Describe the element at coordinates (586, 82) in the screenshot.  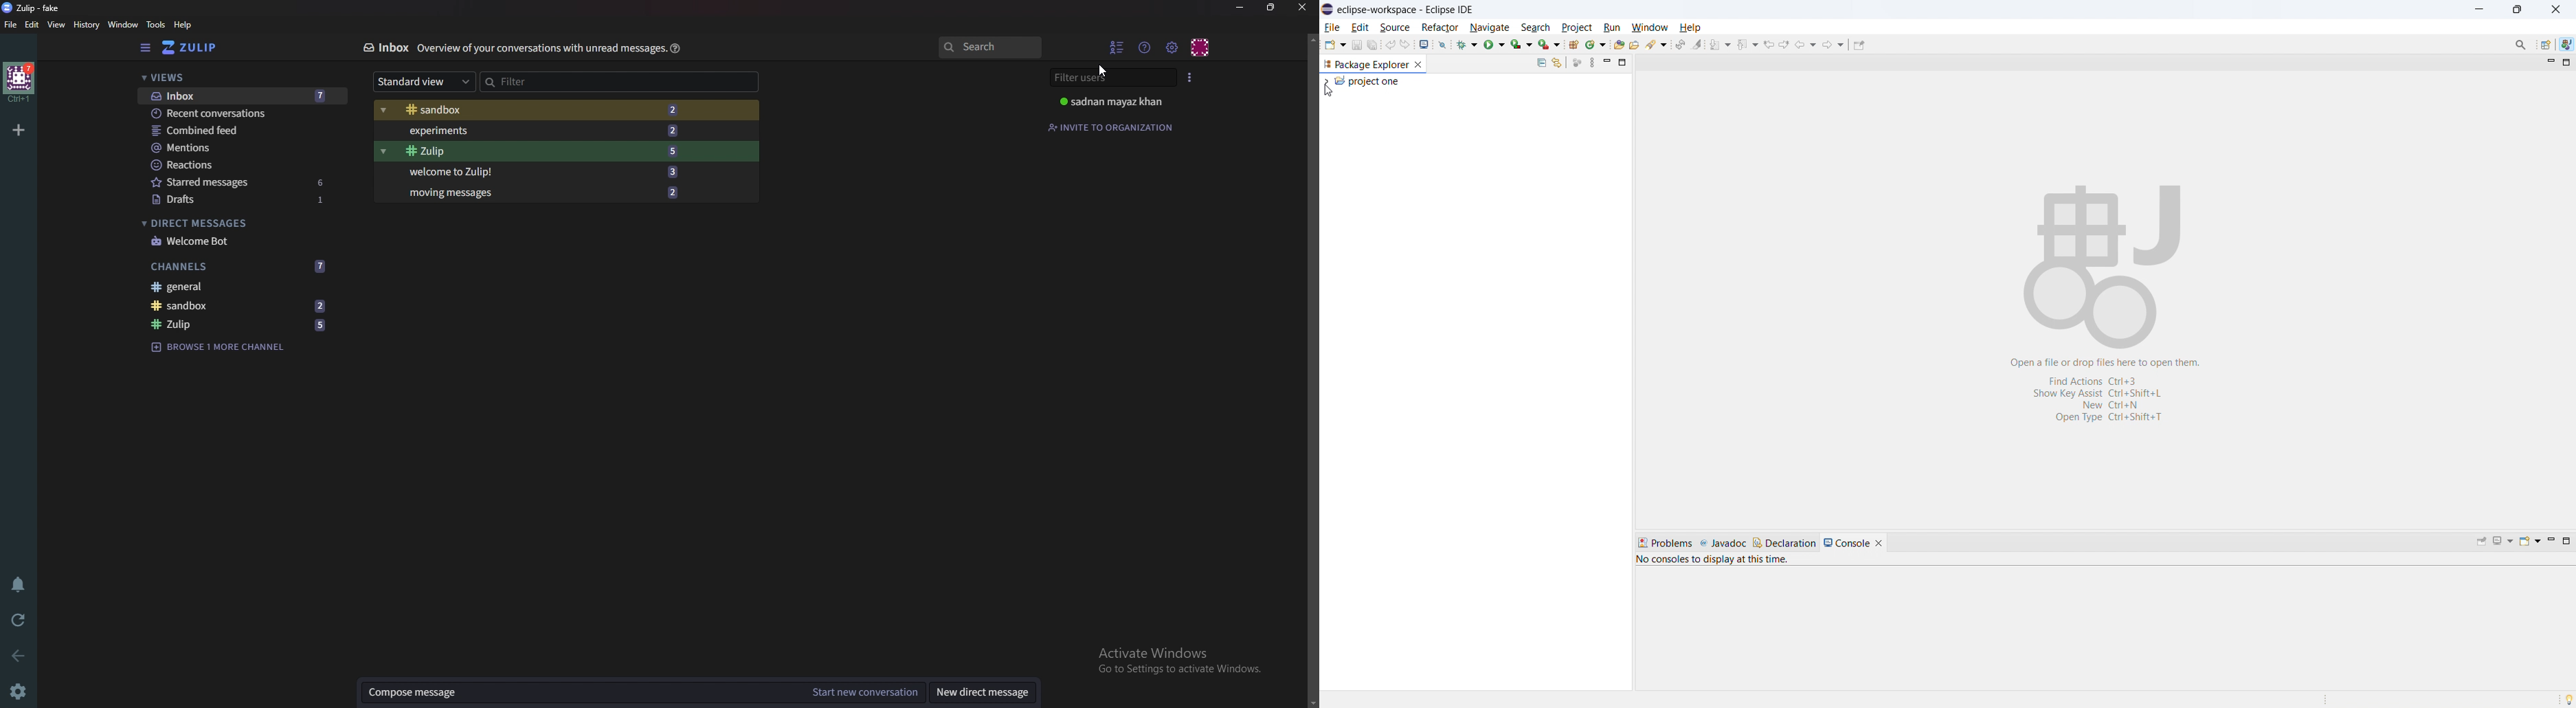
I see `Filter` at that location.